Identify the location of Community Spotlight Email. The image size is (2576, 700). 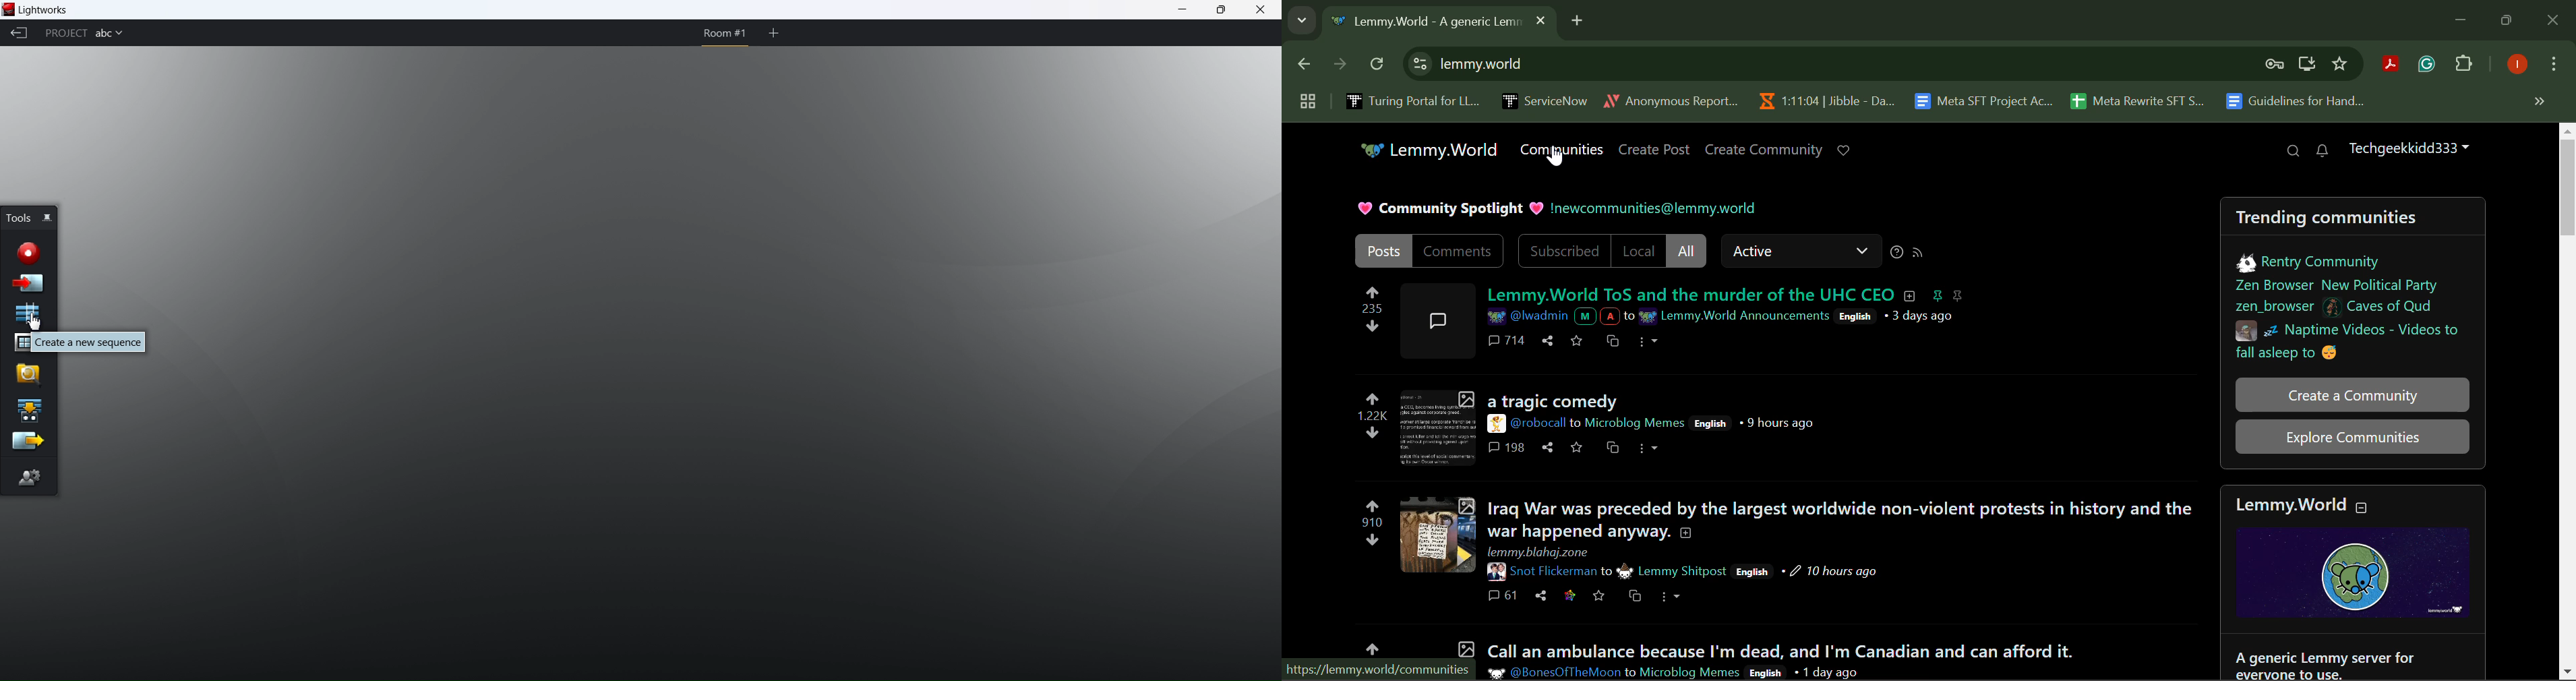
(1658, 208).